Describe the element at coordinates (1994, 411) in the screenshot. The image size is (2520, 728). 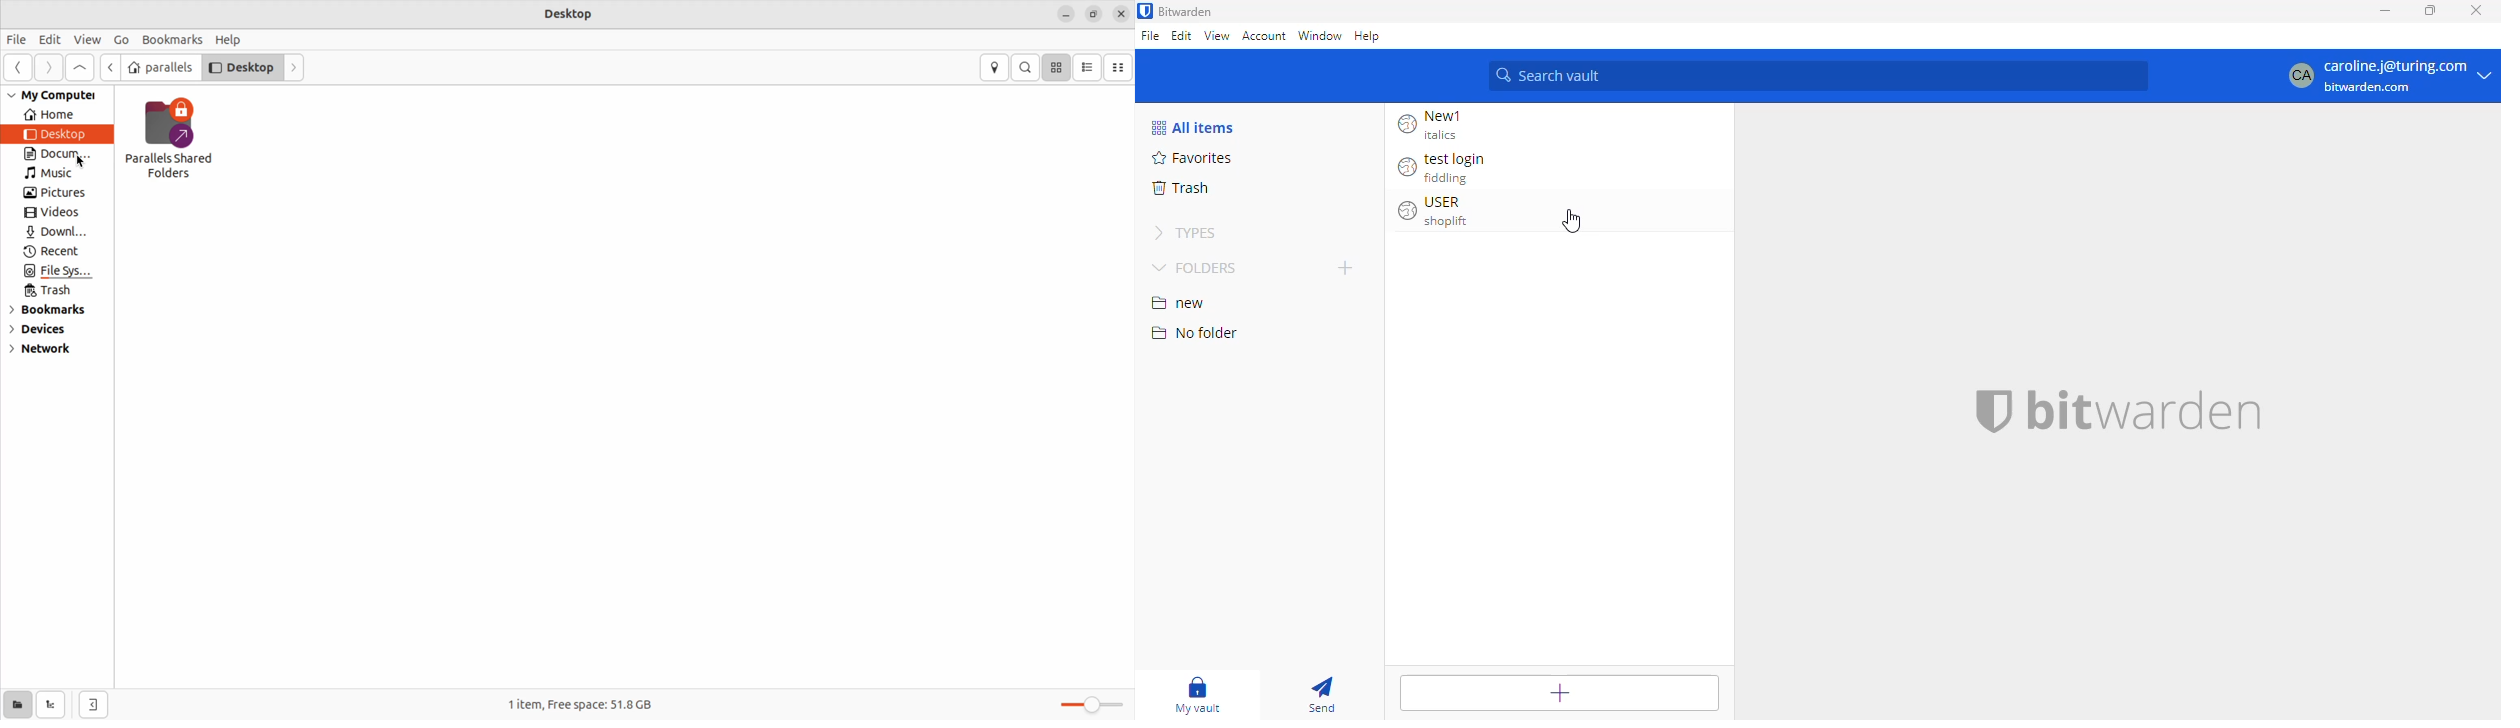
I see `logo` at that location.